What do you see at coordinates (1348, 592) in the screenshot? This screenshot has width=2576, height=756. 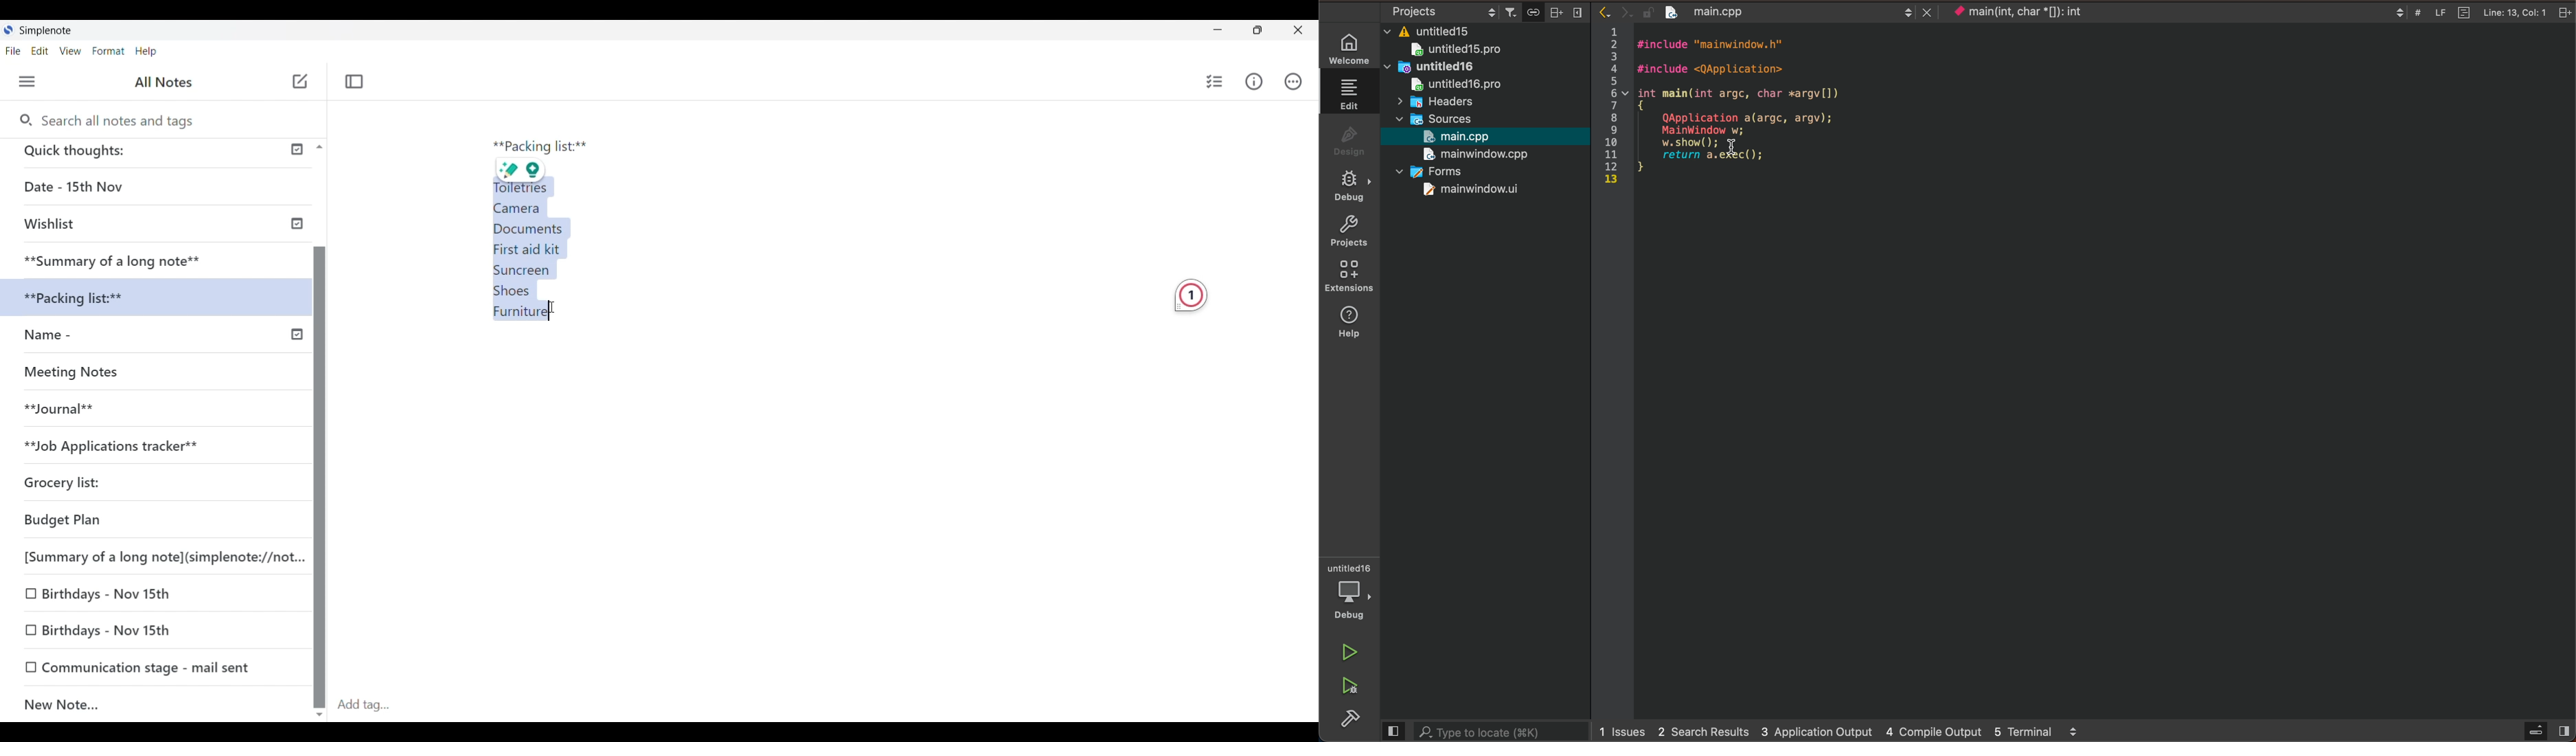 I see `debugger` at bounding box center [1348, 592].